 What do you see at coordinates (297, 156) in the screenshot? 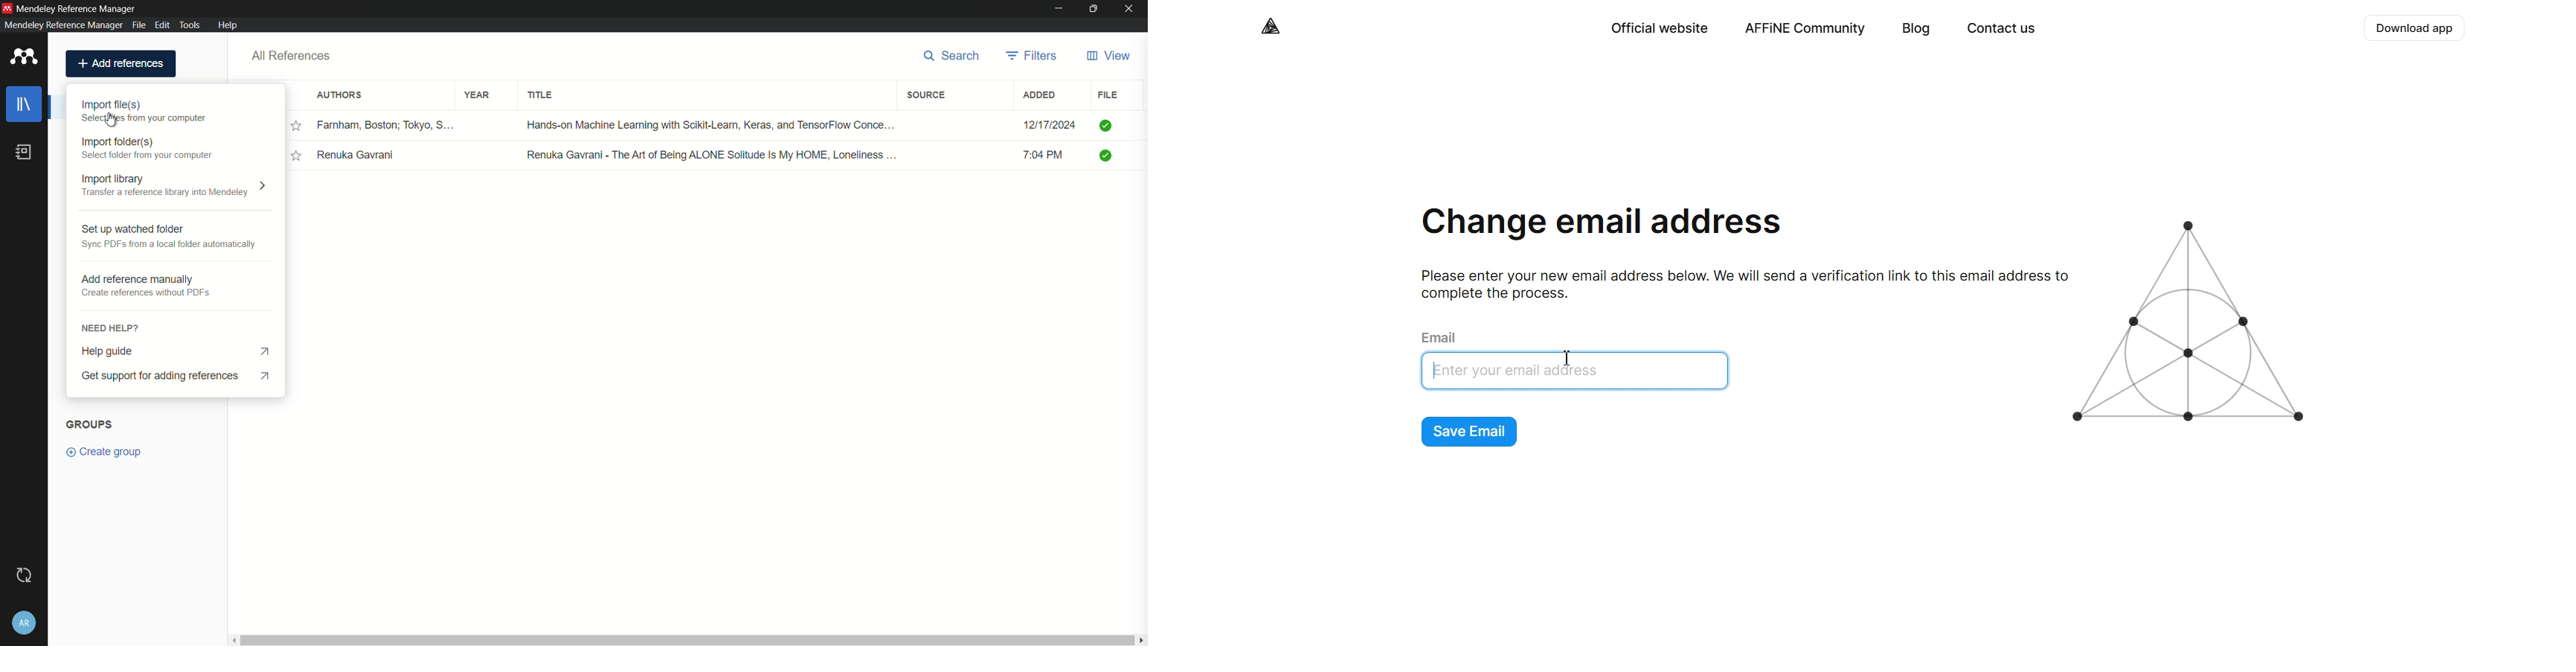
I see `favorites` at bounding box center [297, 156].